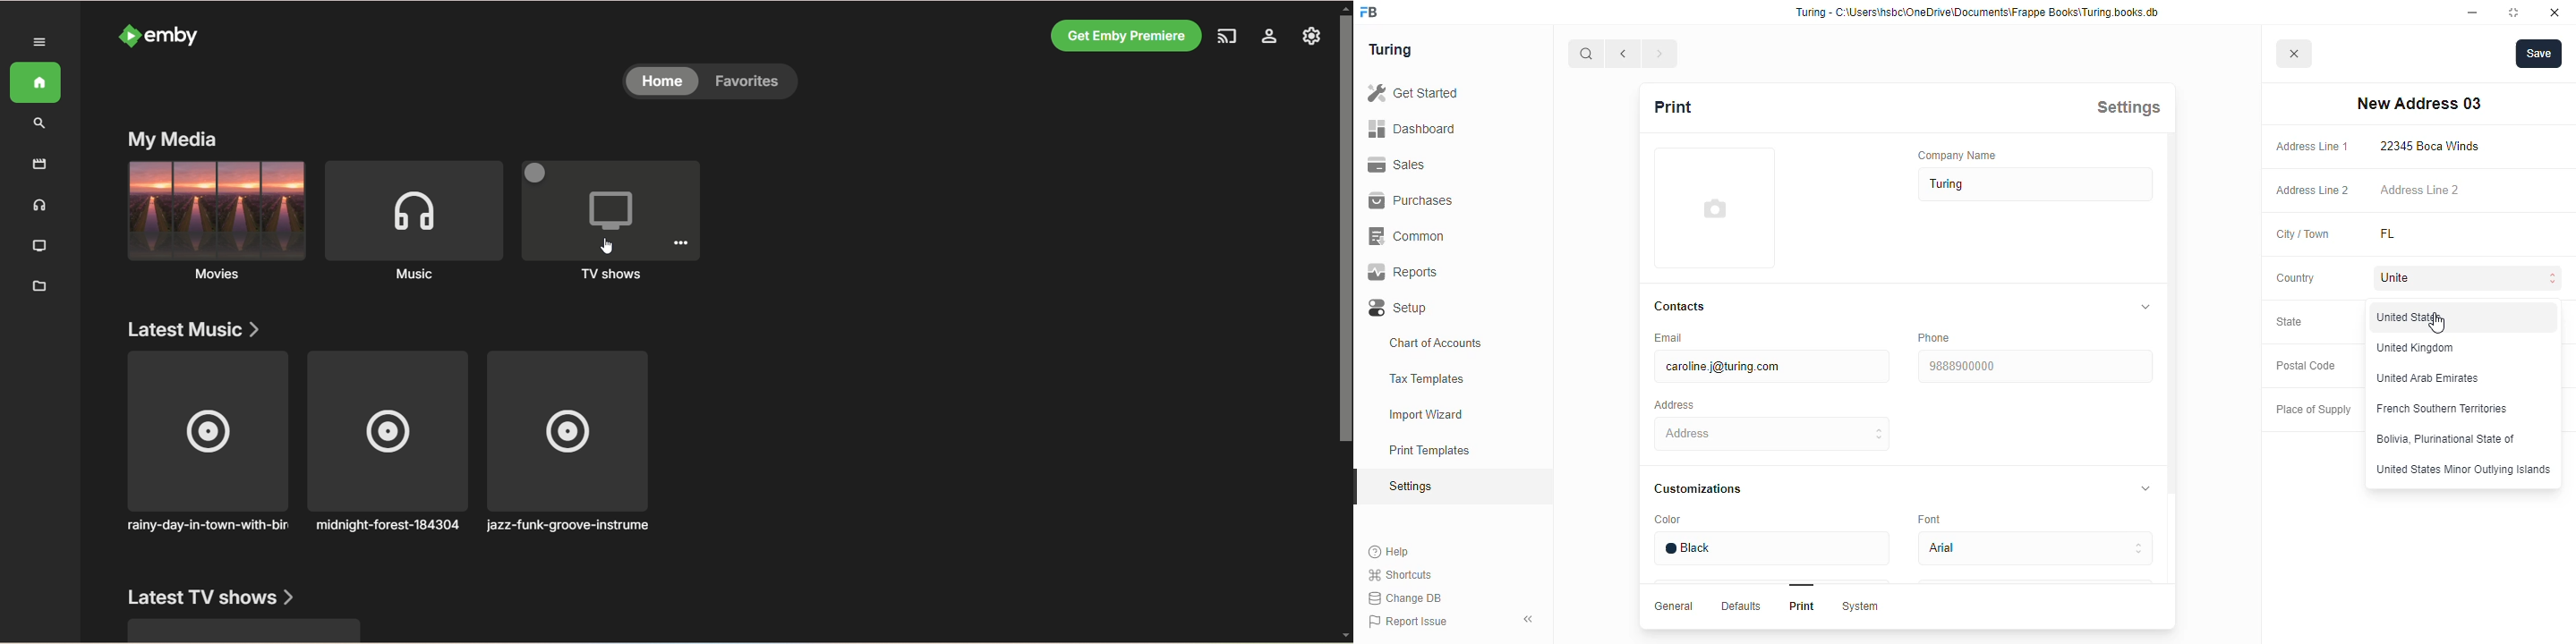 This screenshot has height=644, width=2576. What do you see at coordinates (1390, 552) in the screenshot?
I see `help` at bounding box center [1390, 552].